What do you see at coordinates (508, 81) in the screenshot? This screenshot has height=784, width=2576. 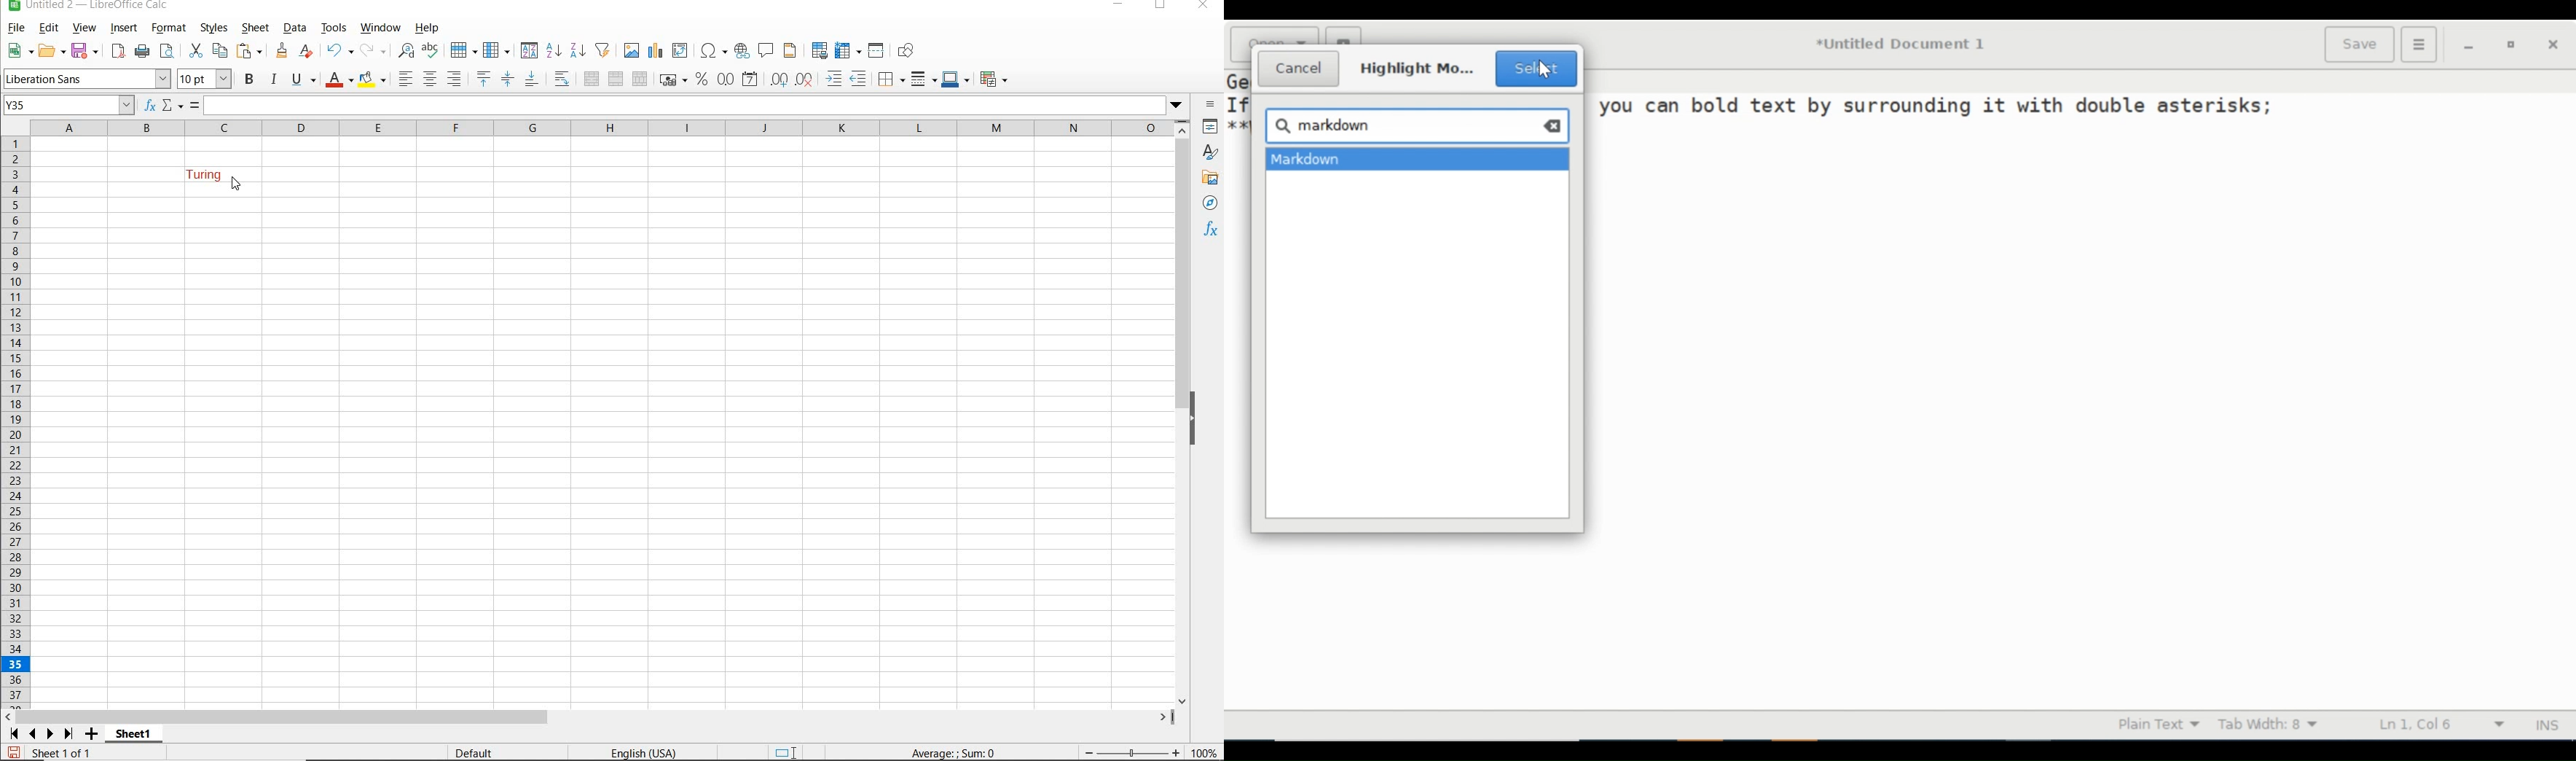 I see `CENTER VERICALLY` at bounding box center [508, 81].